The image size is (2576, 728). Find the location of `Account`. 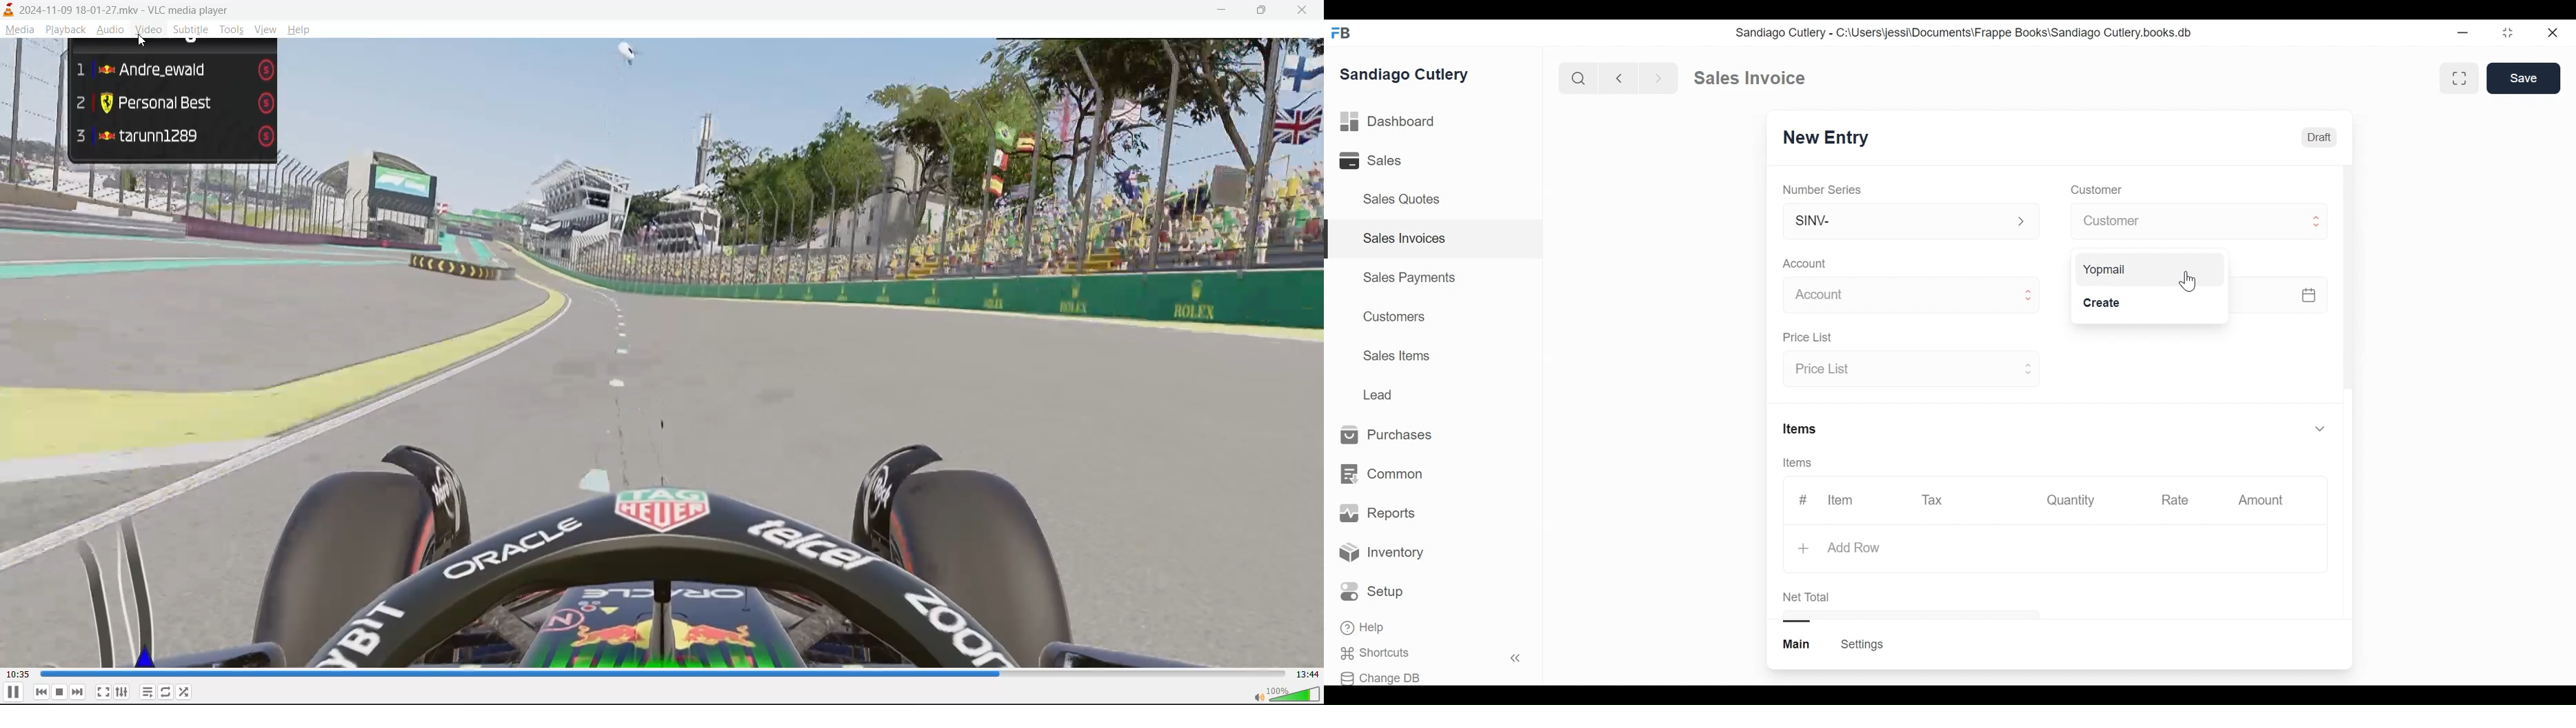

Account is located at coordinates (1805, 263).